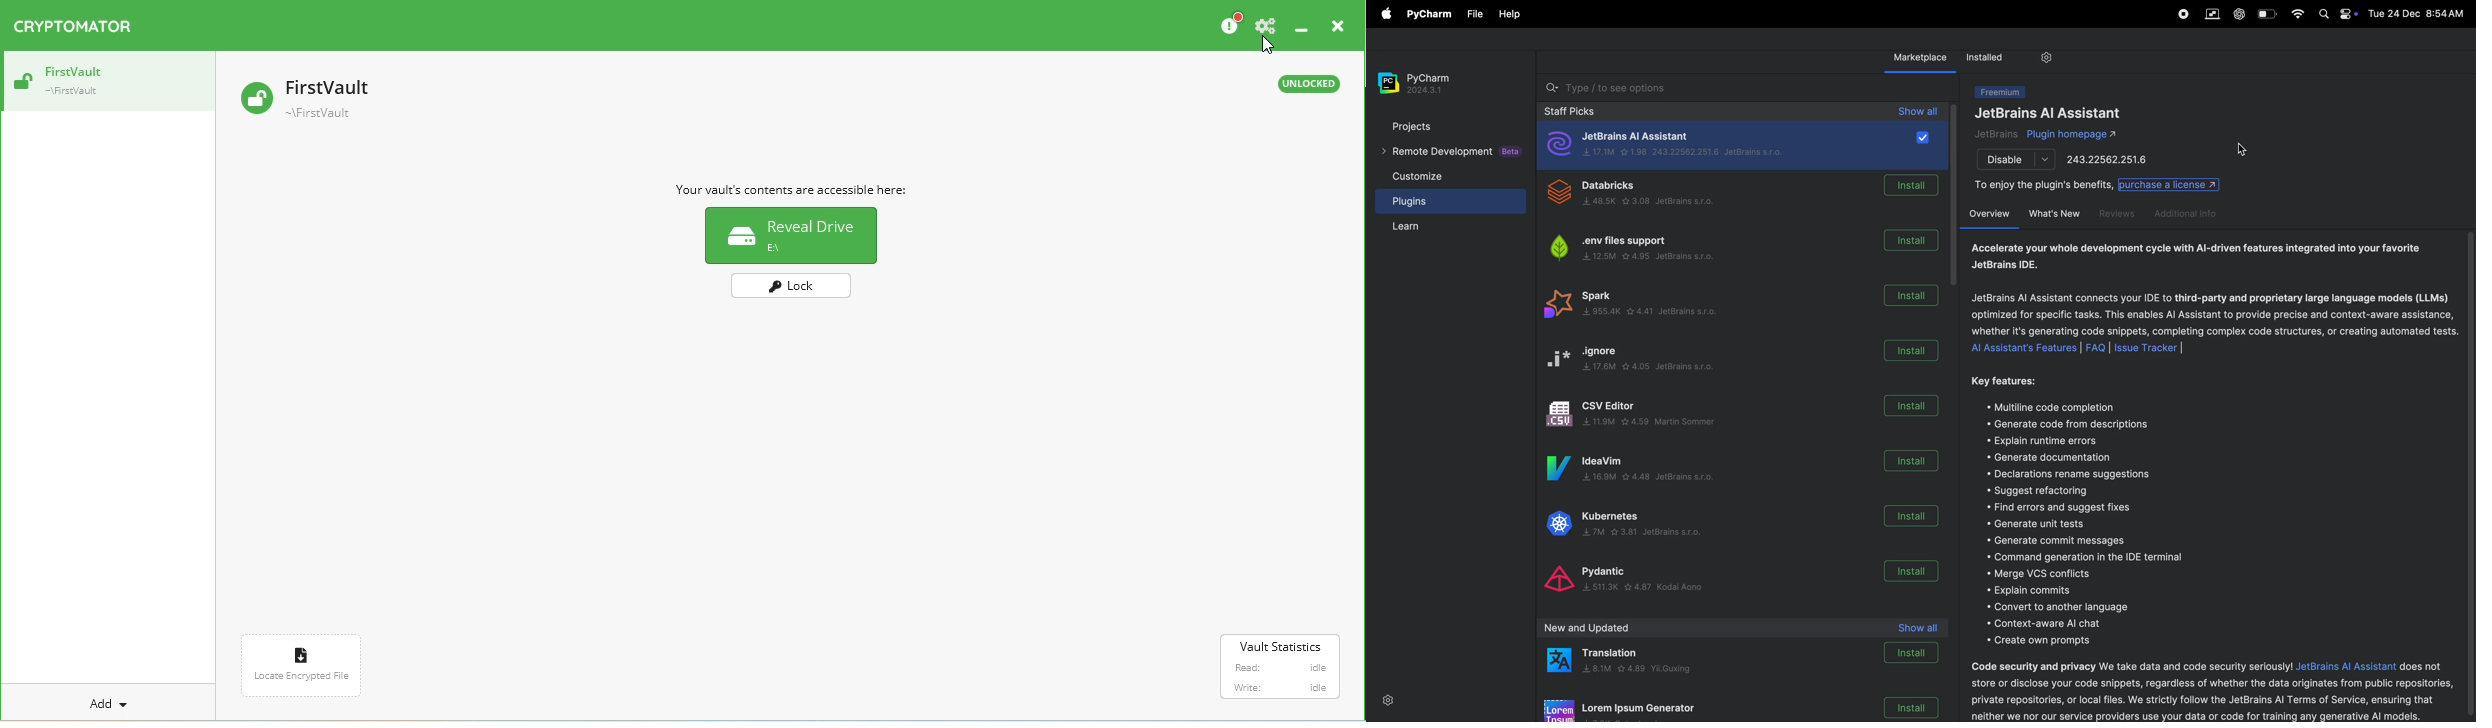 The height and width of the screenshot is (728, 2492). What do you see at coordinates (2001, 91) in the screenshot?
I see `freemium` at bounding box center [2001, 91].